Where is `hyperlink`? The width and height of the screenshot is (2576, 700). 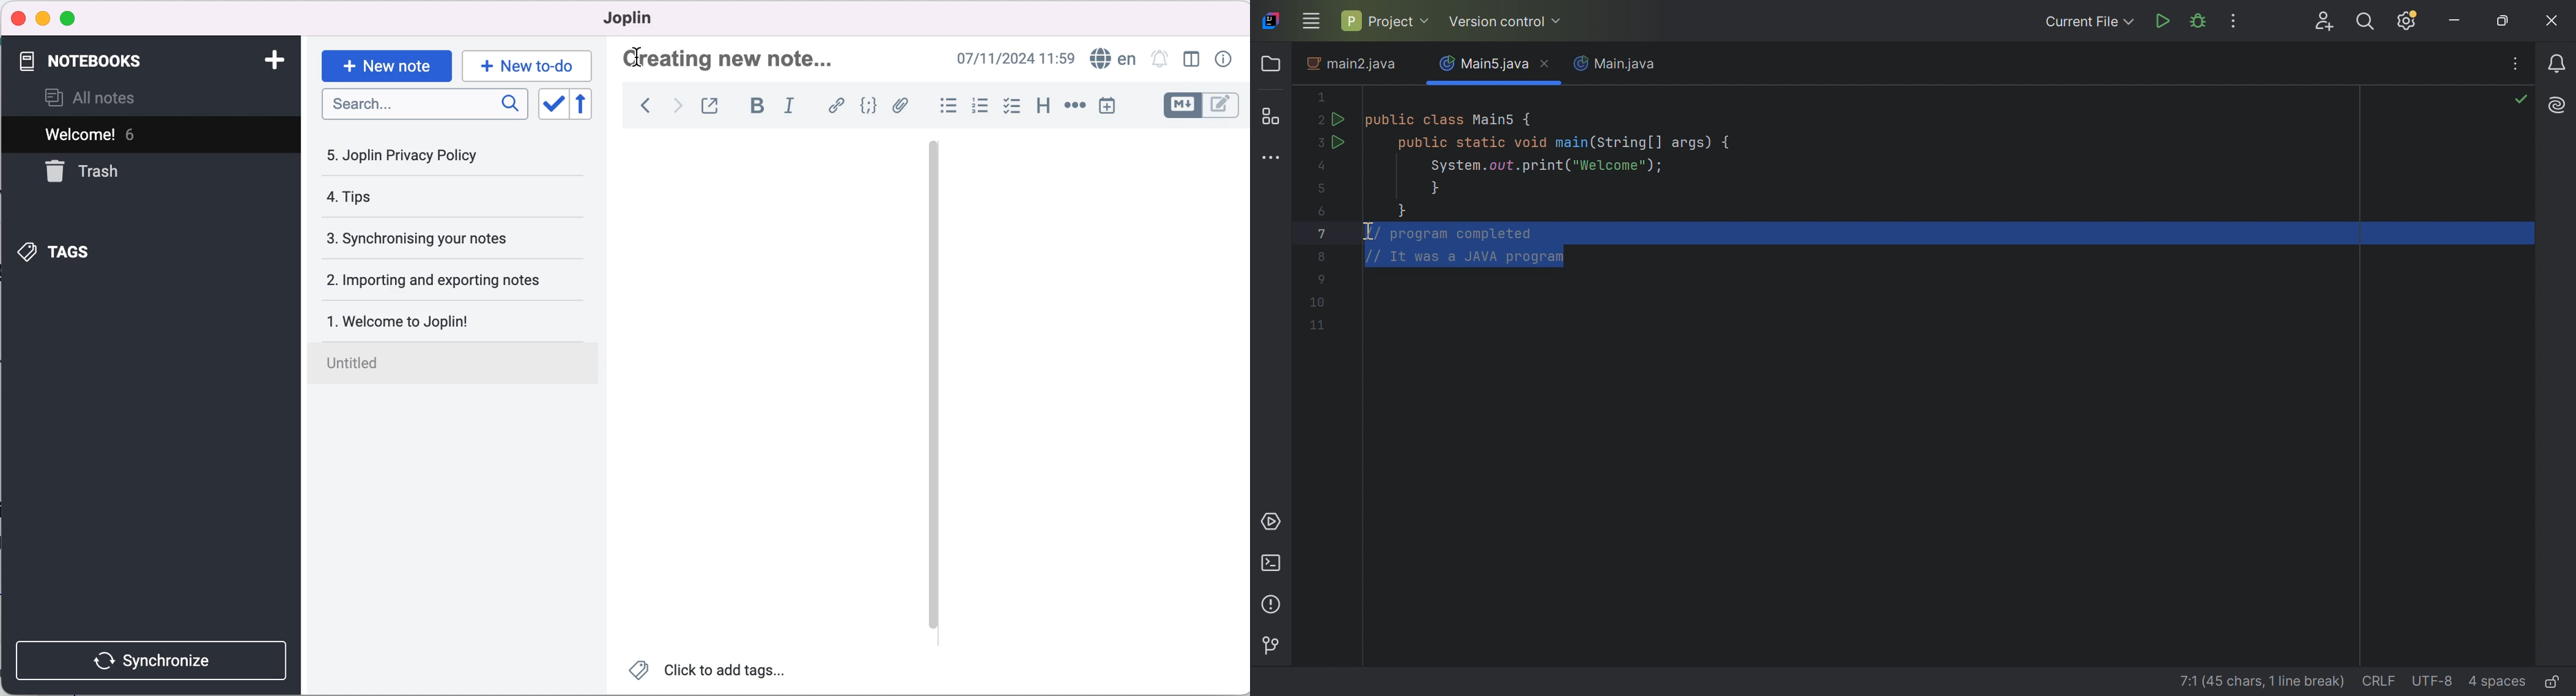 hyperlink is located at coordinates (836, 105).